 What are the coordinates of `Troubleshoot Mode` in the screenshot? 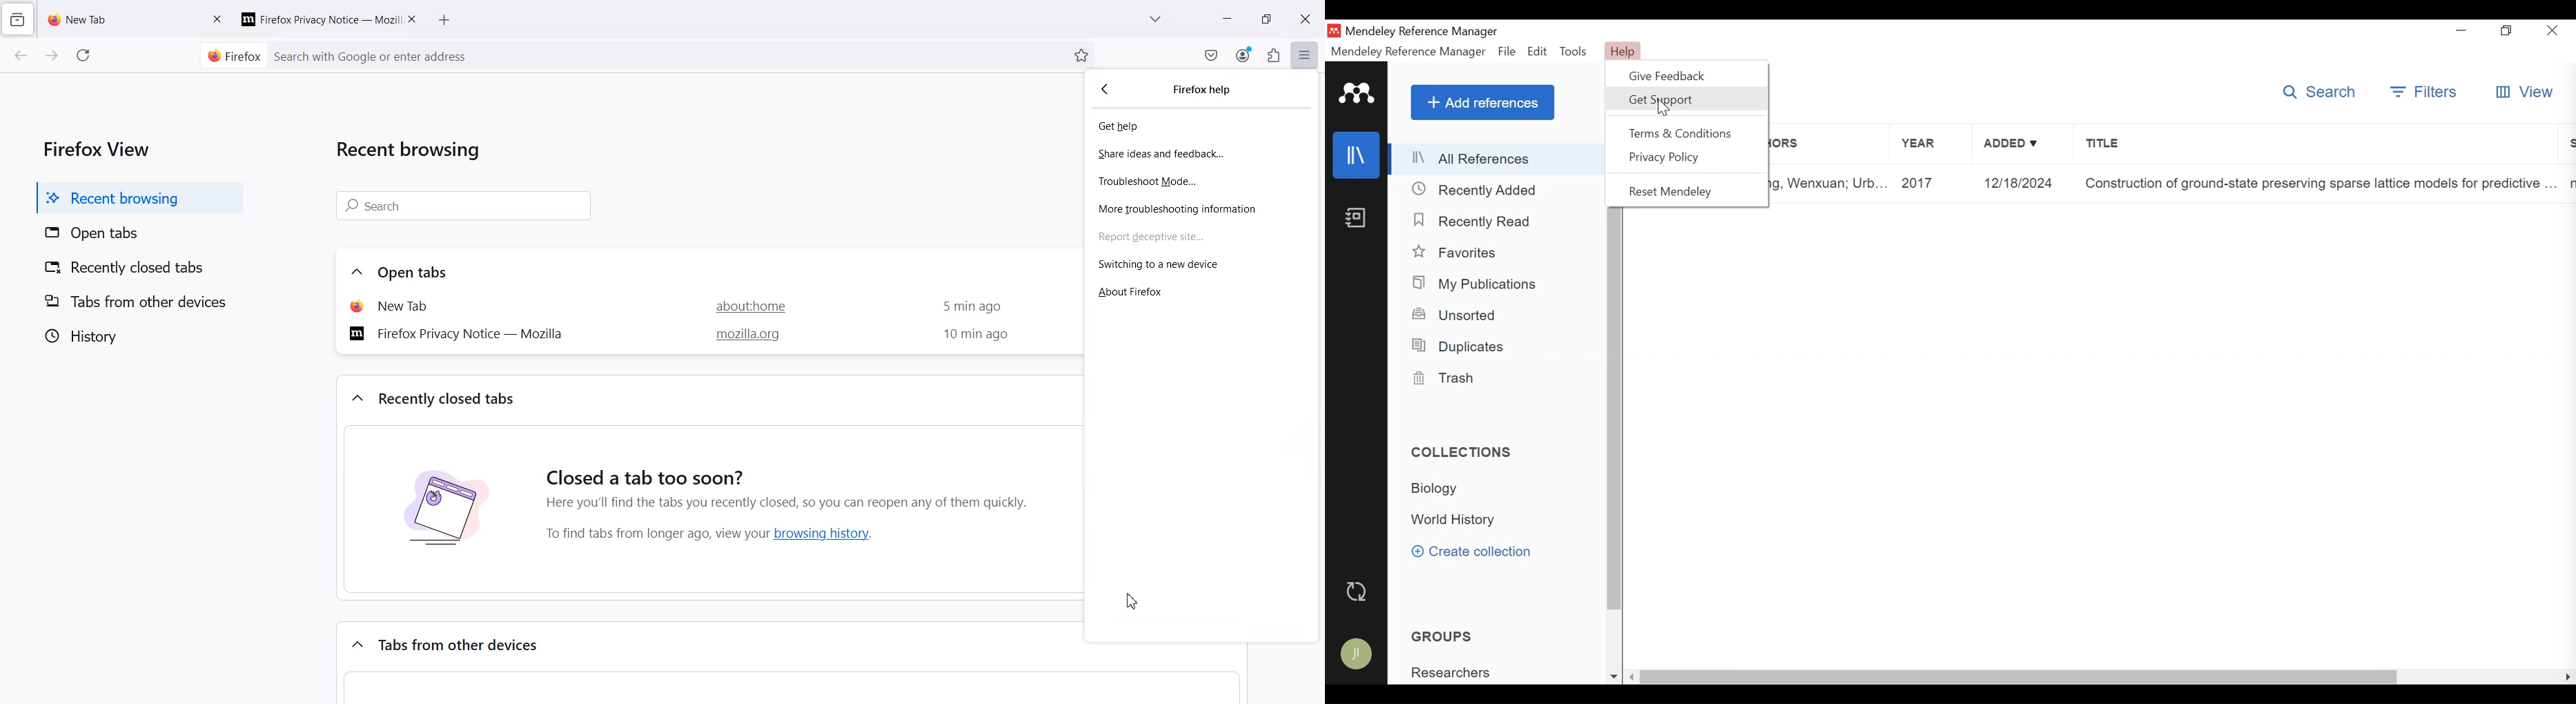 It's located at (1201, 180).